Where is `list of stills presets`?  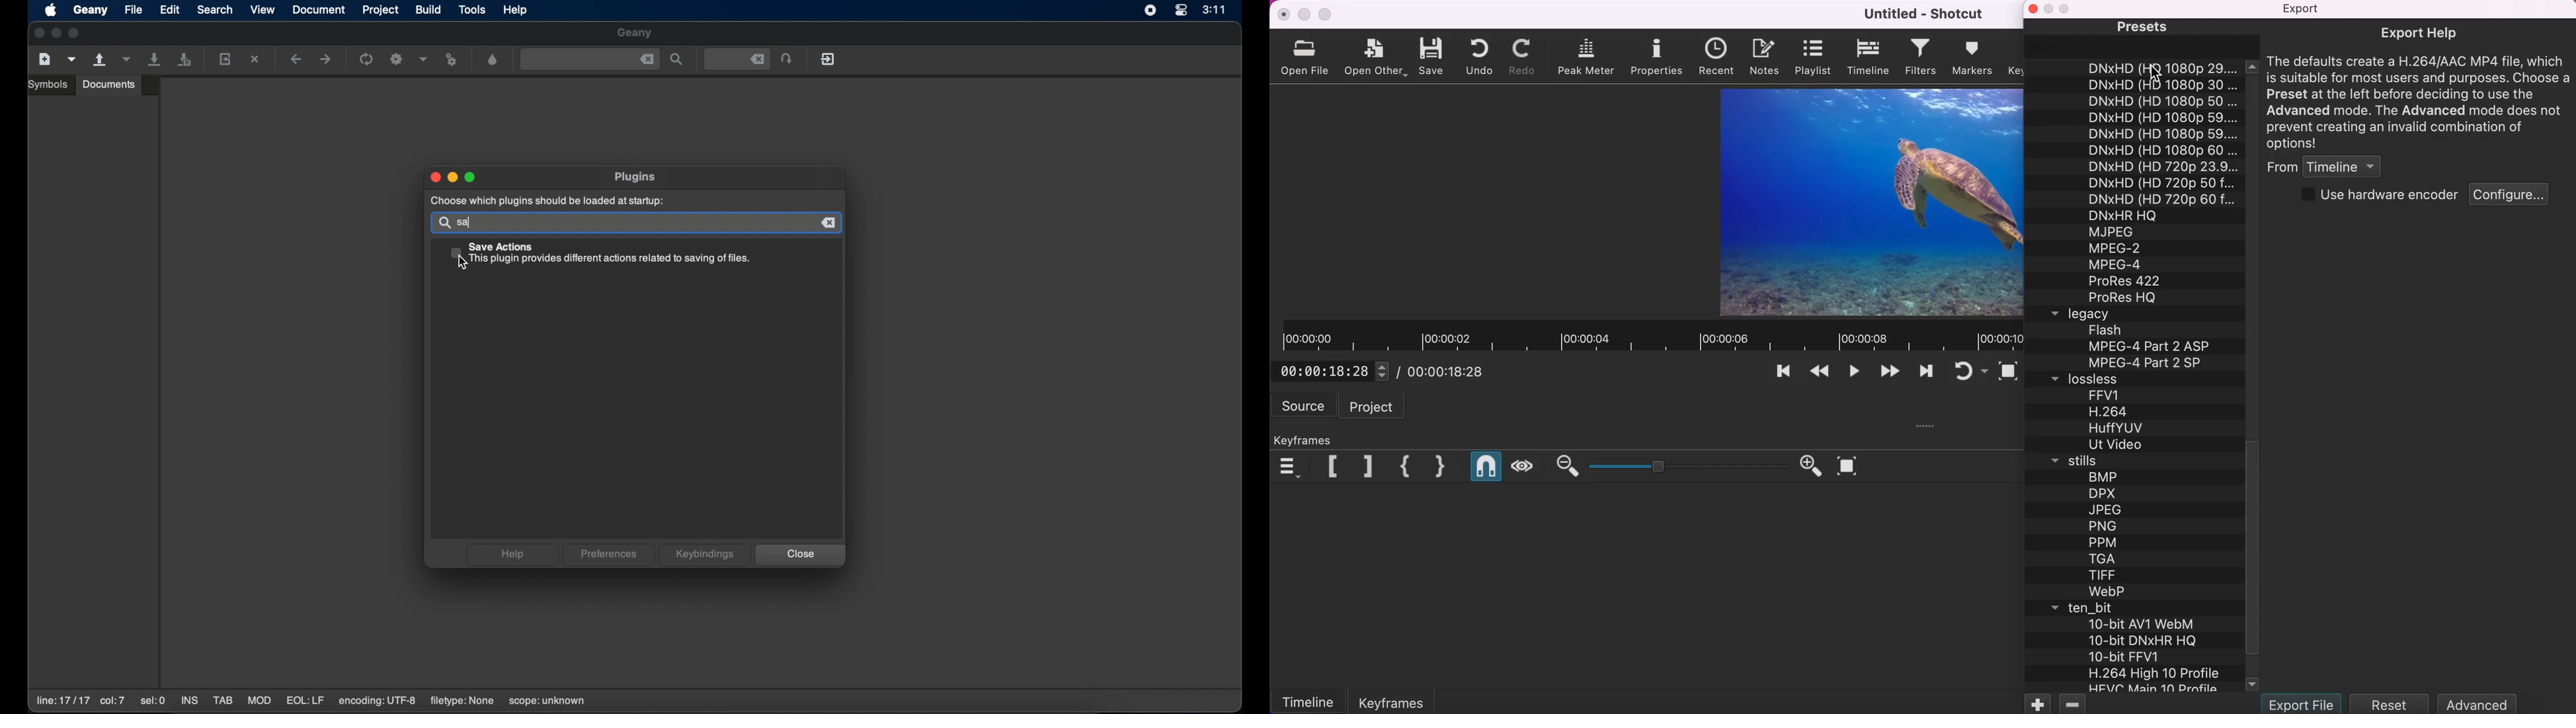 list of stills presets is located at coordinates (2115, 534).